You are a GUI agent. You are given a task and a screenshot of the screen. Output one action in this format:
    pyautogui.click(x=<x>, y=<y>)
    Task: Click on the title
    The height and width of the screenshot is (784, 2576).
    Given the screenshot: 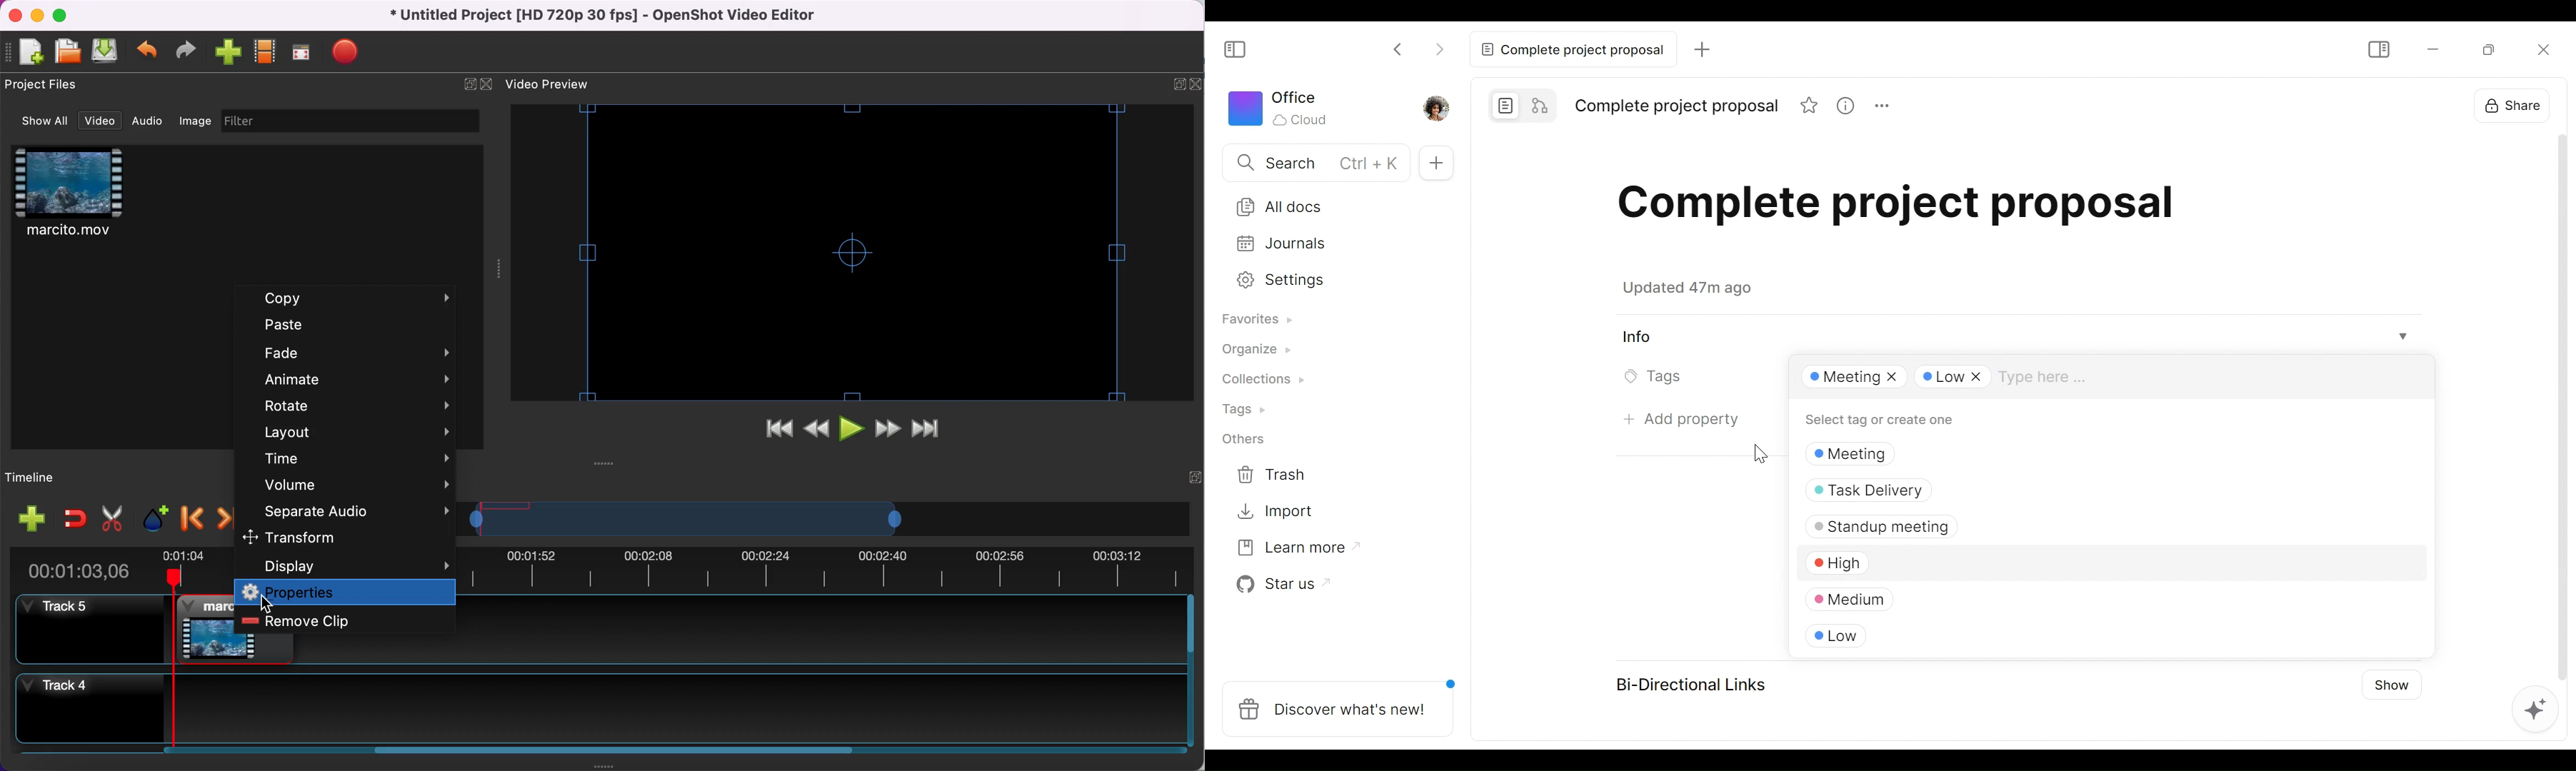 What is the action you would take?
    pyautogui.click(x=606, y=16)
    